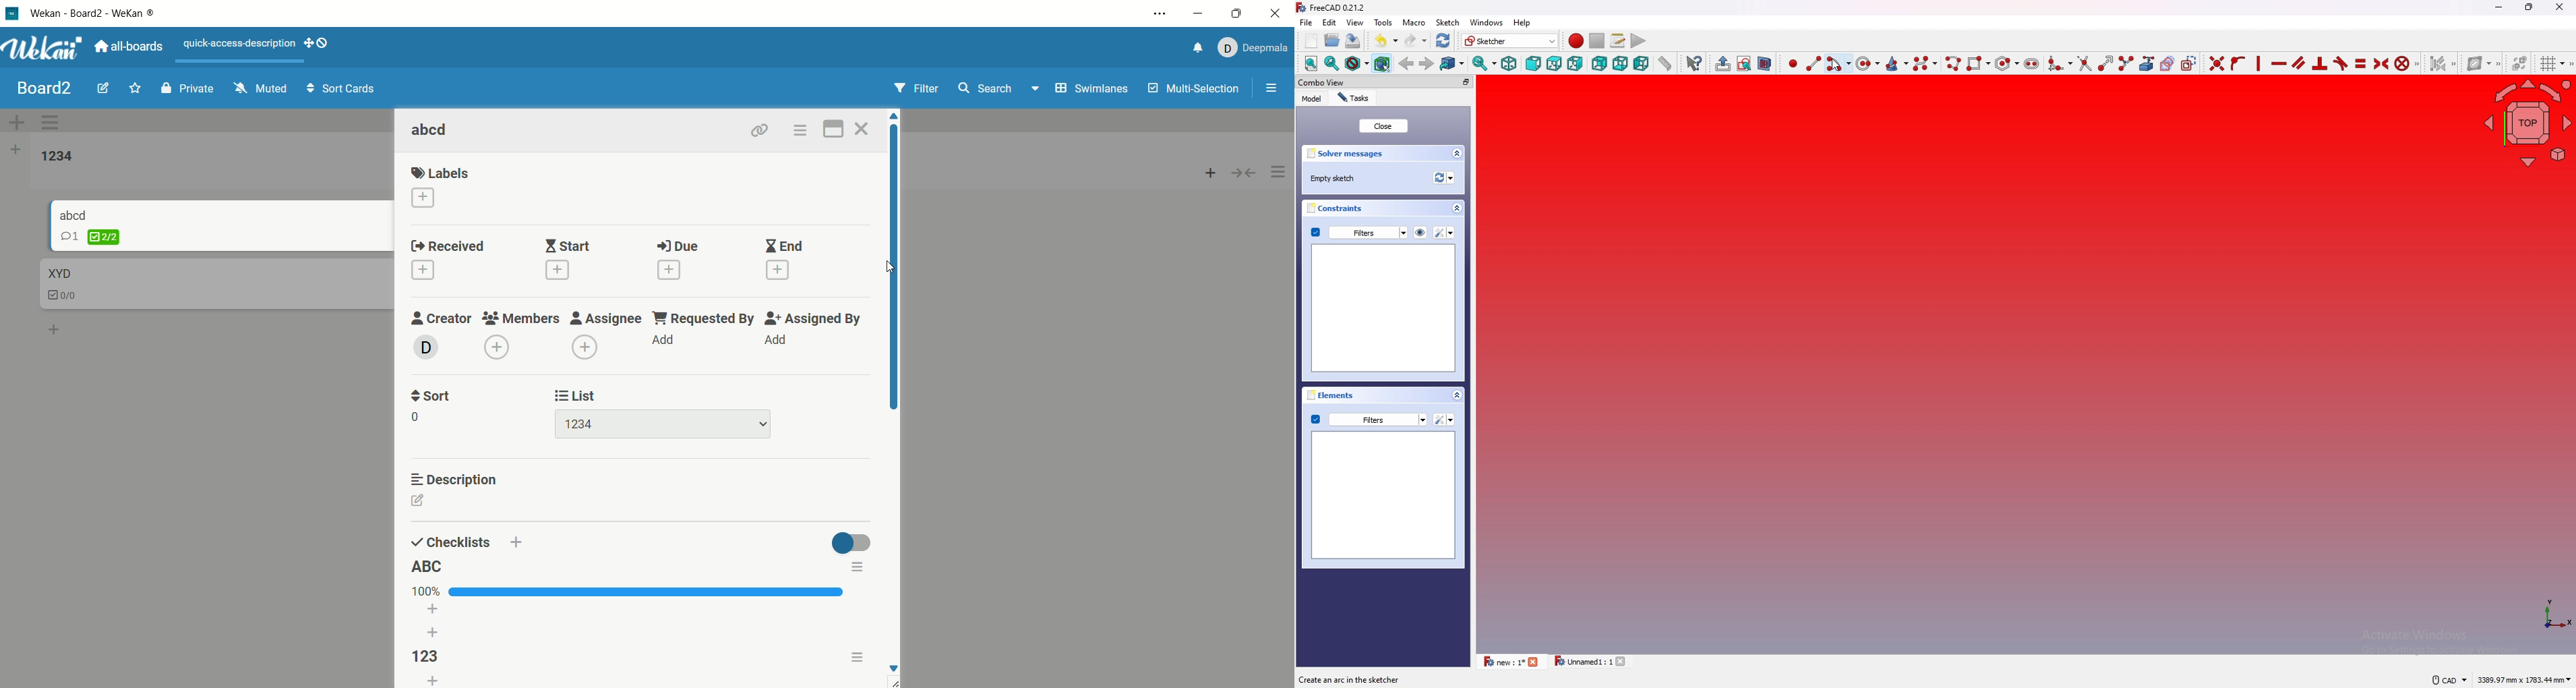 The image size is (2576, 700). Describe the element at coordinates (1535, 662) in the screenshot. I see `close` at that location.